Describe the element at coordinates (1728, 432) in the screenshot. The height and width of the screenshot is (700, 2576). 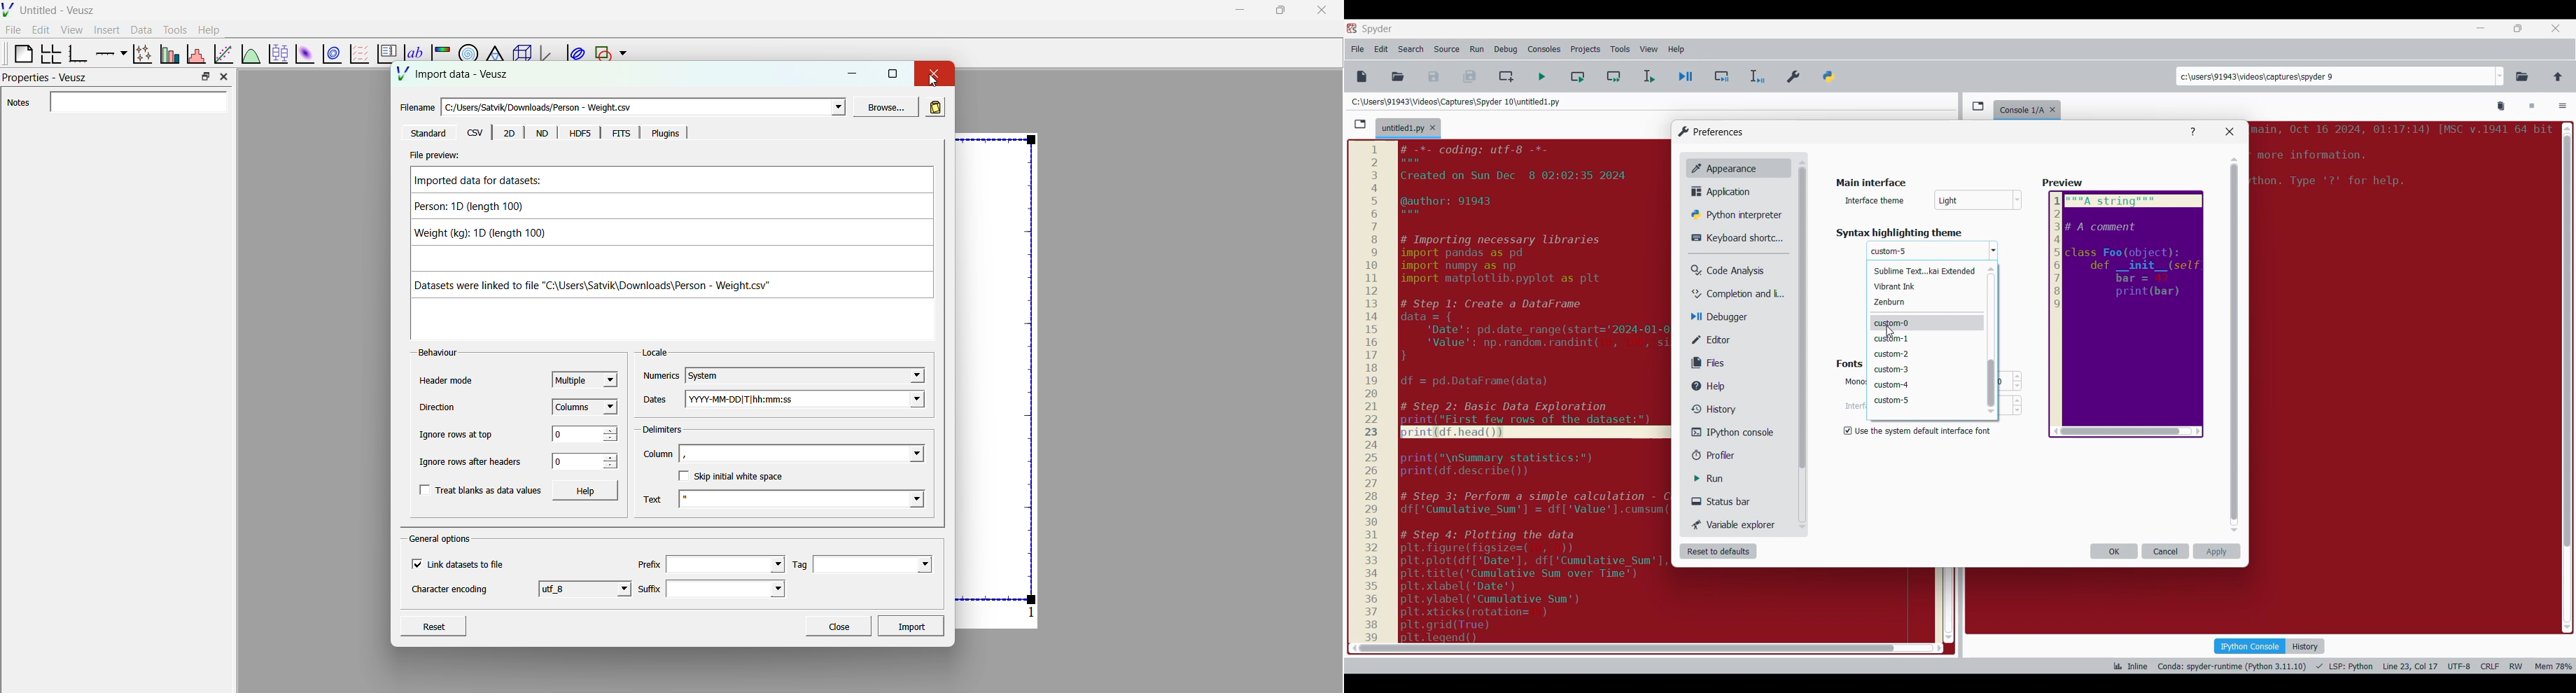
I see `IPython console` at that location.